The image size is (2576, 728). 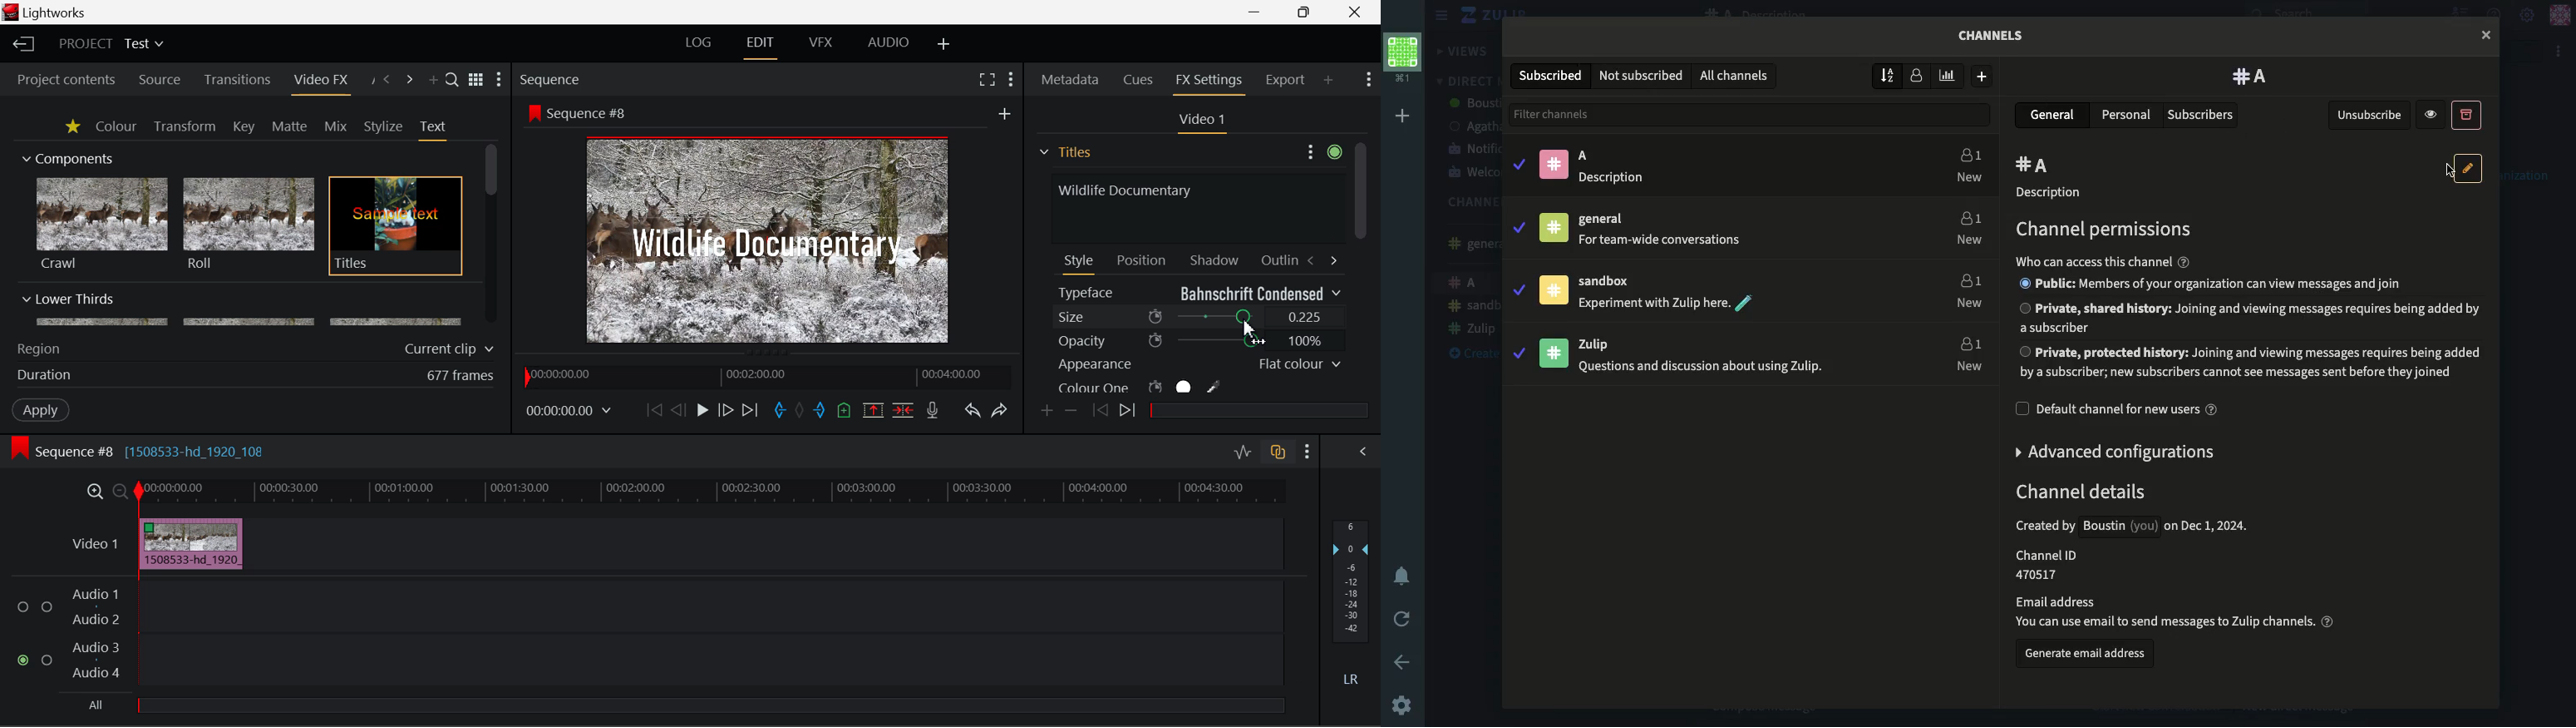 What do you see at coordinates (2117, 409) in the screenshot?
I see `Default channel for new users` at bounding box center [2117, 409].